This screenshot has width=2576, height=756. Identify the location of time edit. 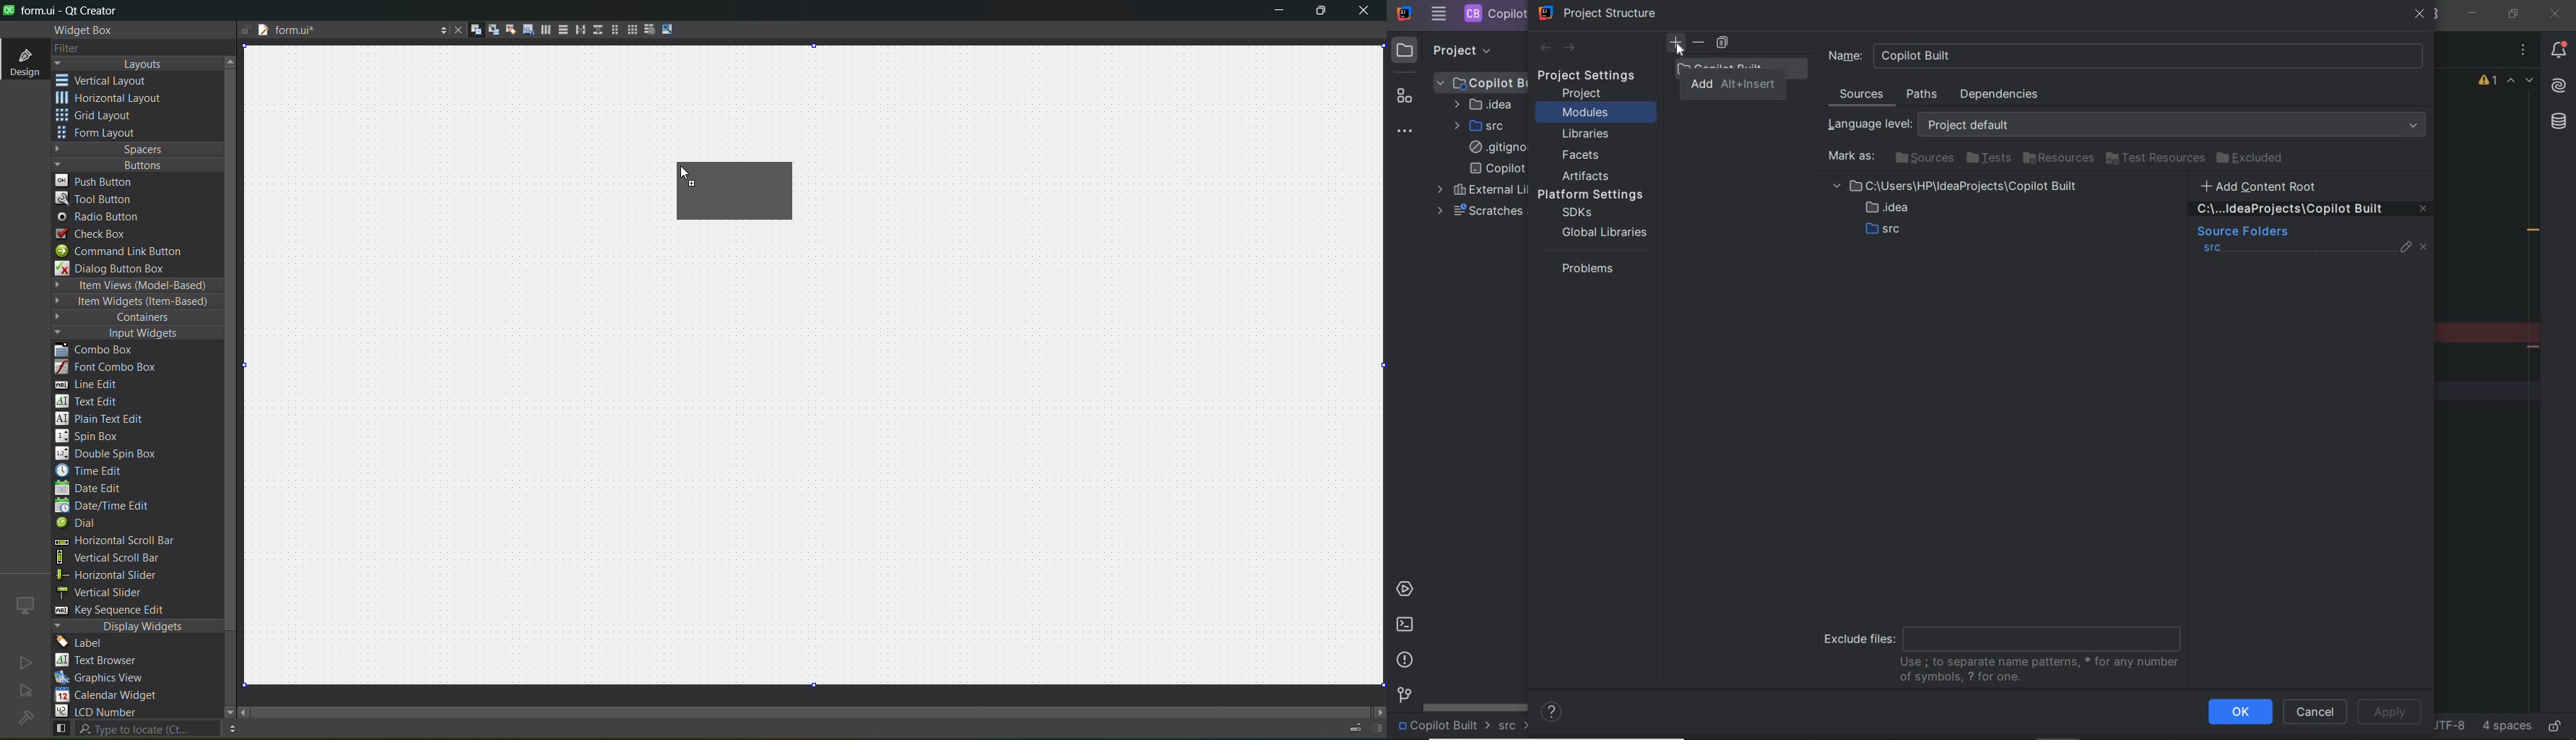
(94, 470).